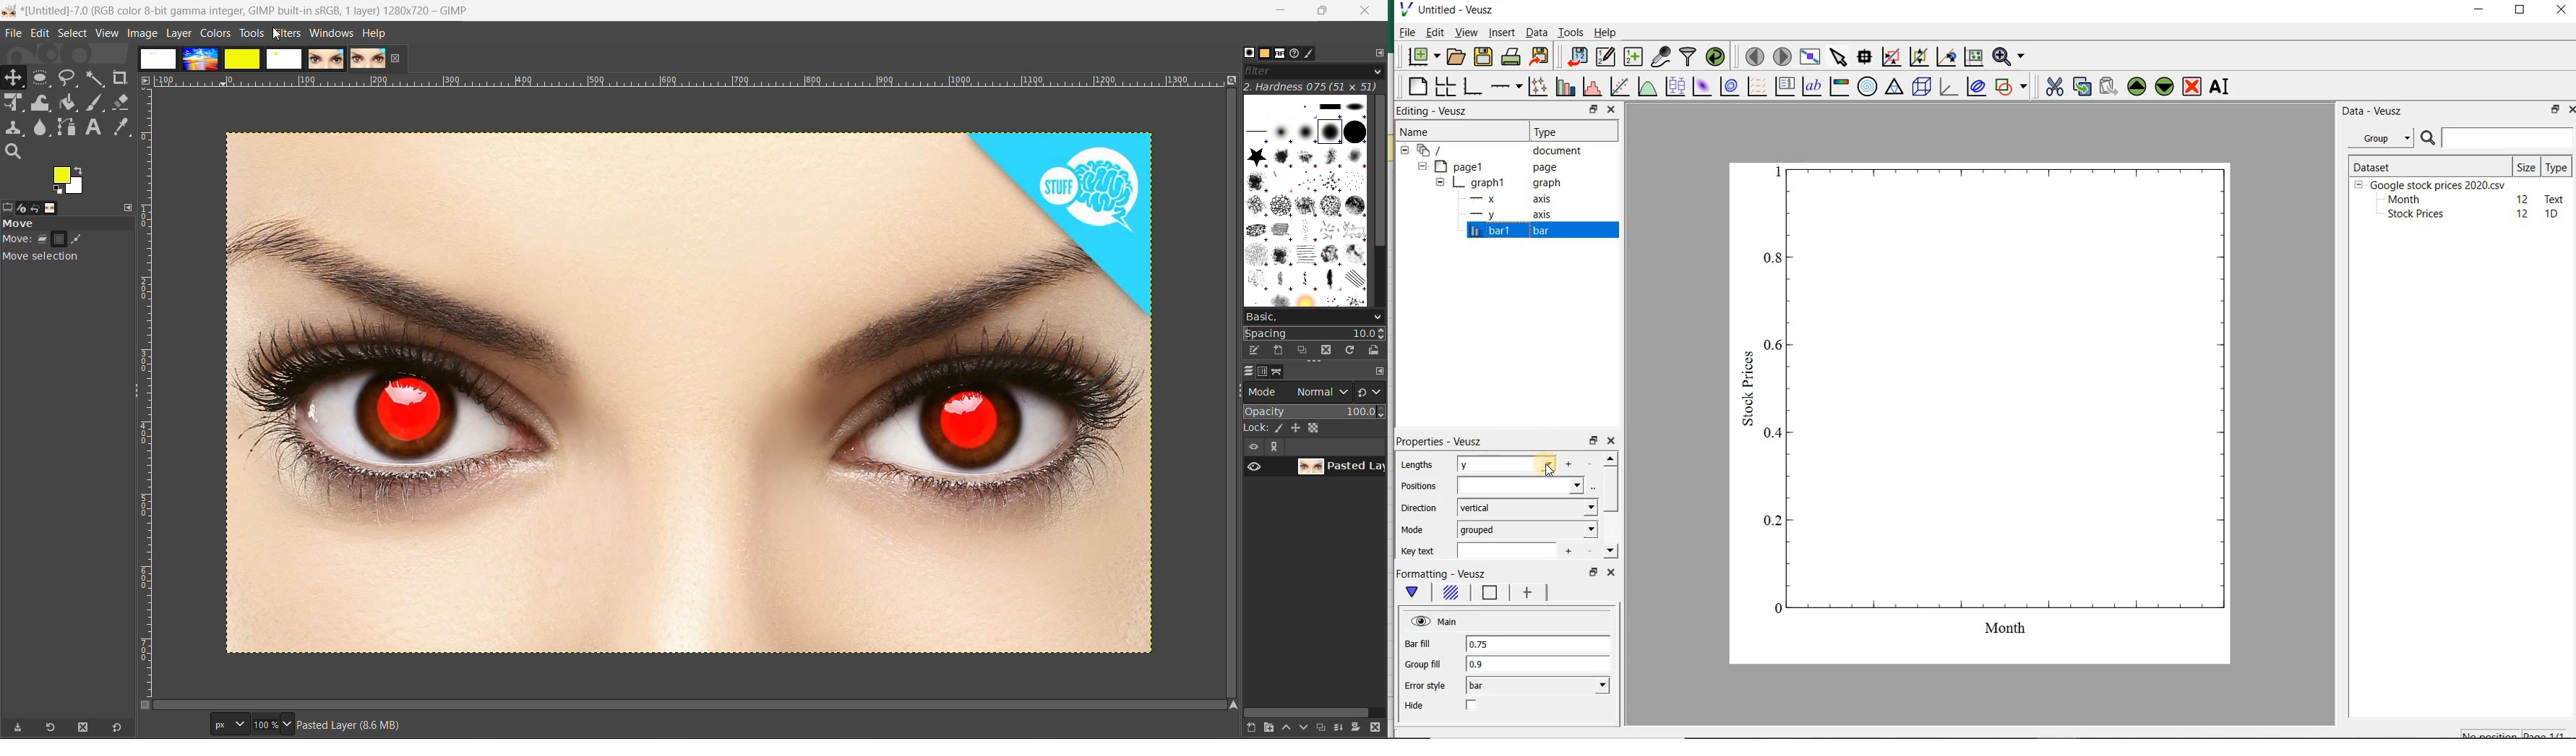 This screenshot has width=2576, height=756. I want to click on mode, so click(1297, 393).